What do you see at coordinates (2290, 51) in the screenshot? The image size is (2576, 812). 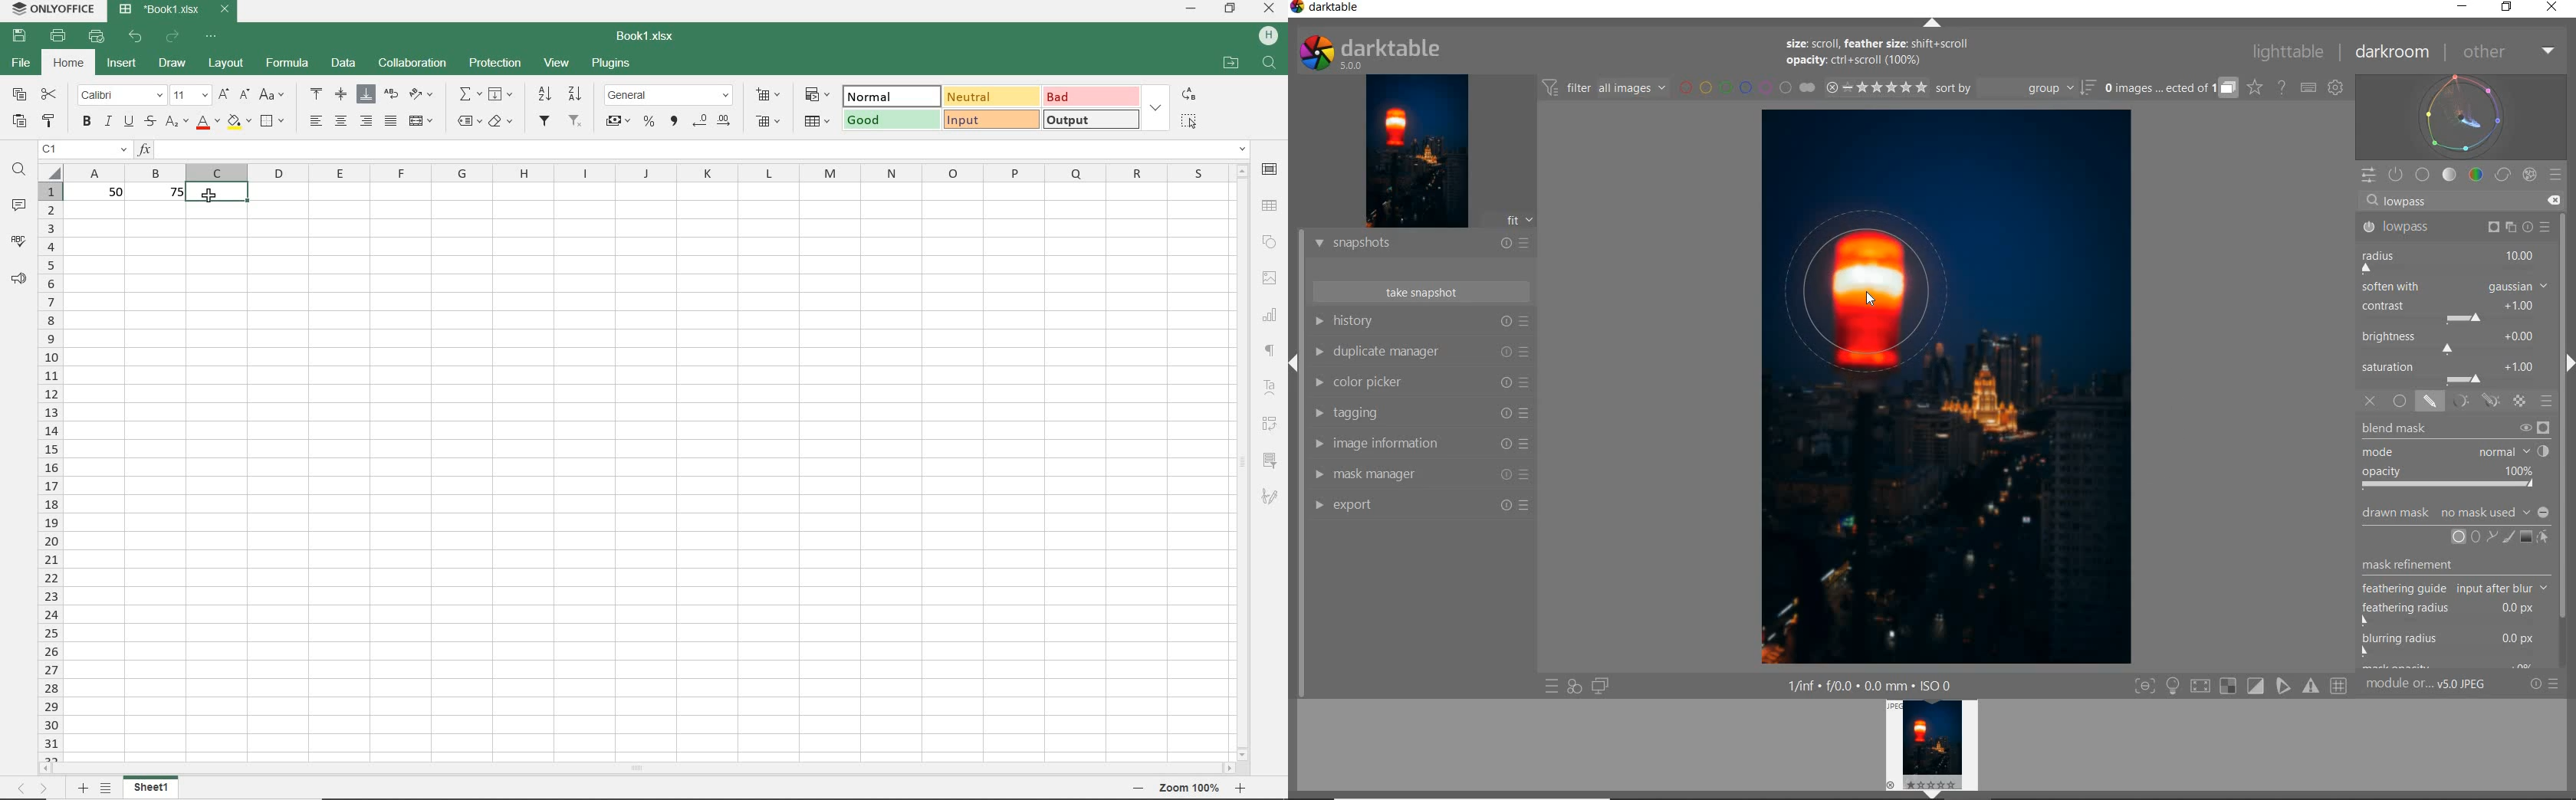 I see `LIGHTTABLE` at bounding box center [2290, 51].